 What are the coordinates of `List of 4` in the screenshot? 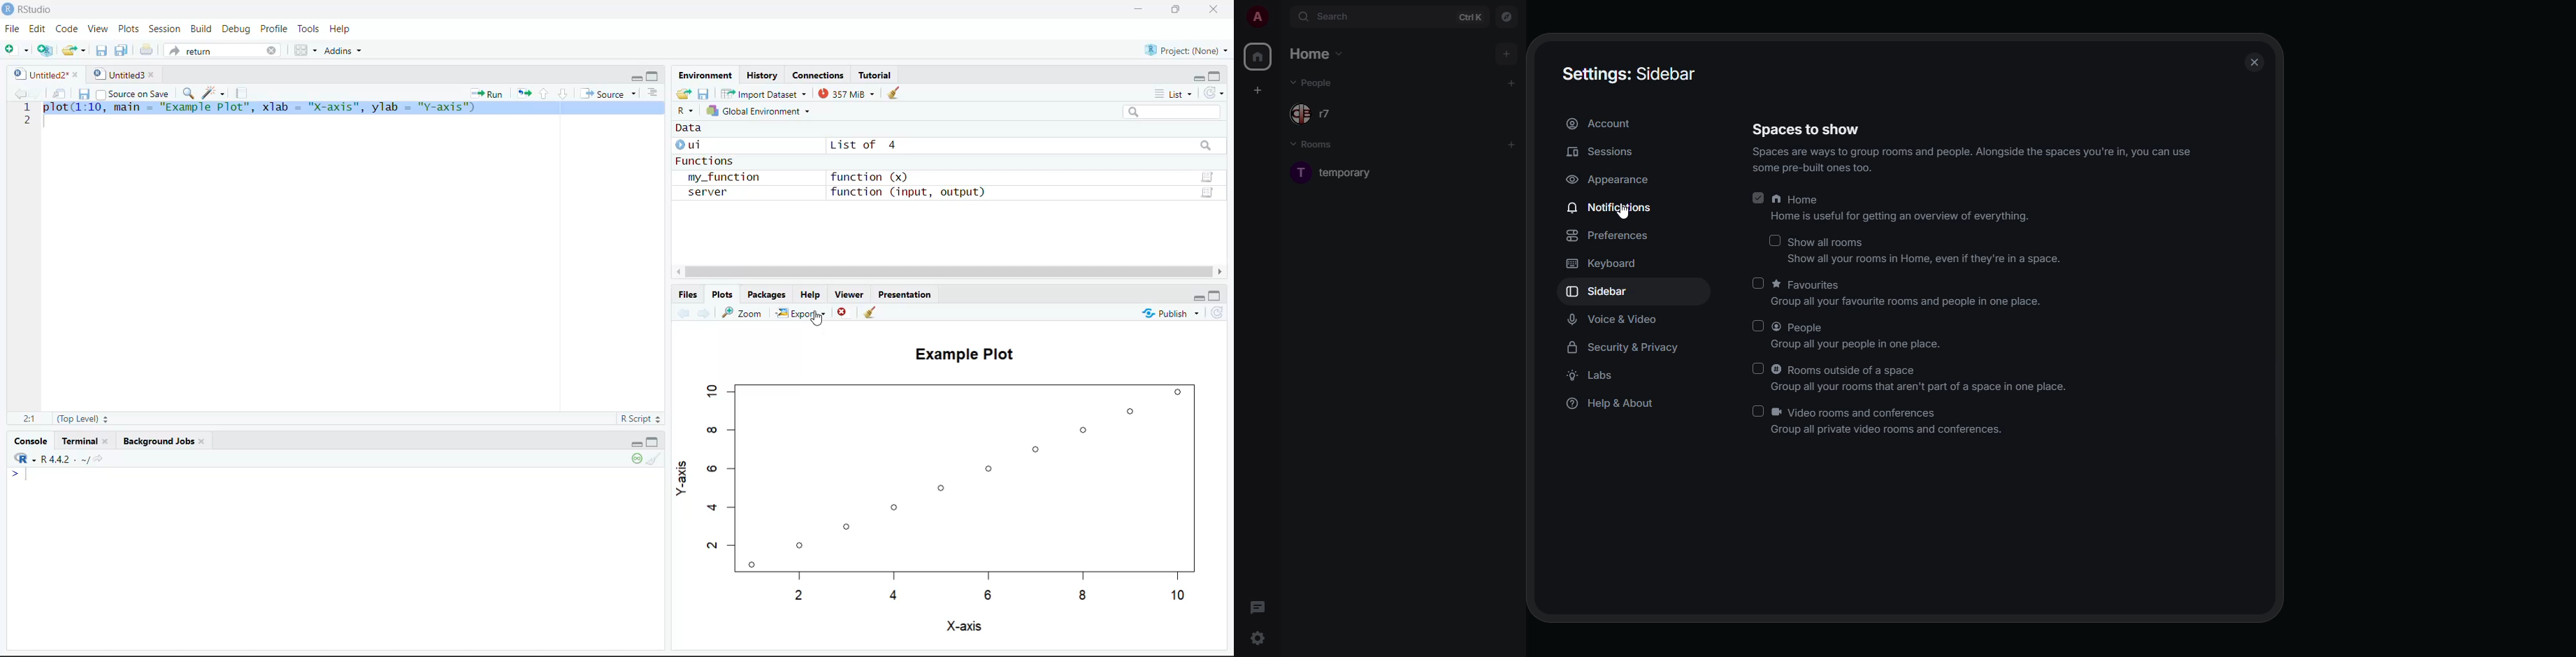 It's located at (860, 145).